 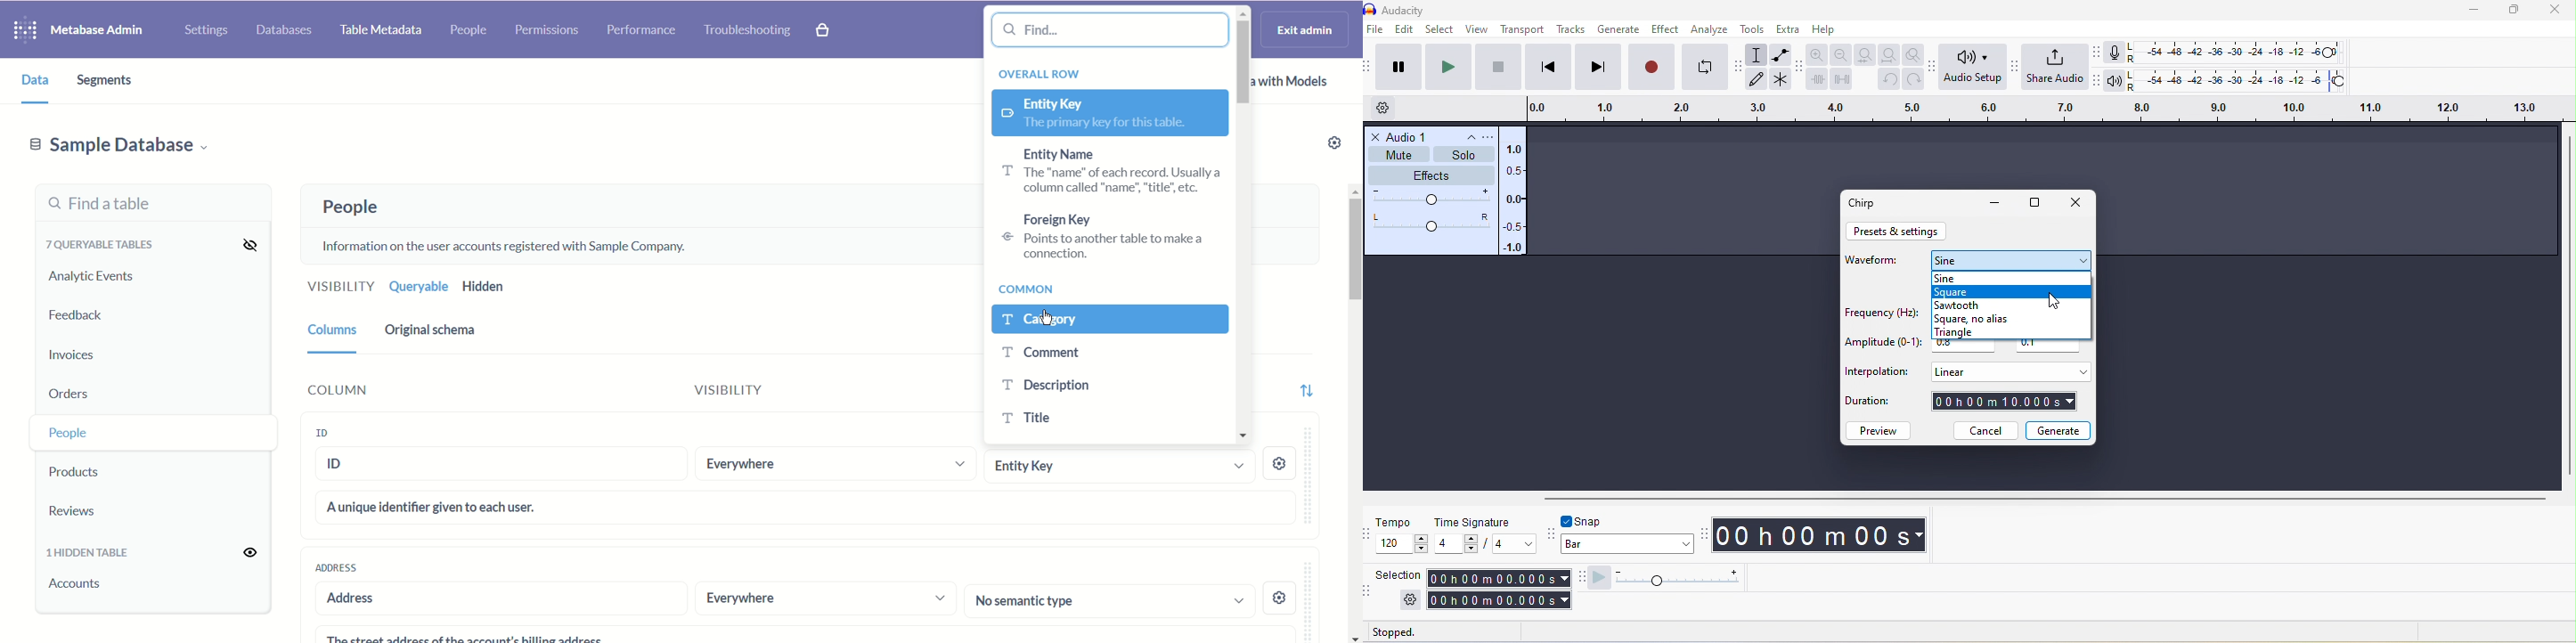 I want to click on sine, so click(x=1991, y=277).